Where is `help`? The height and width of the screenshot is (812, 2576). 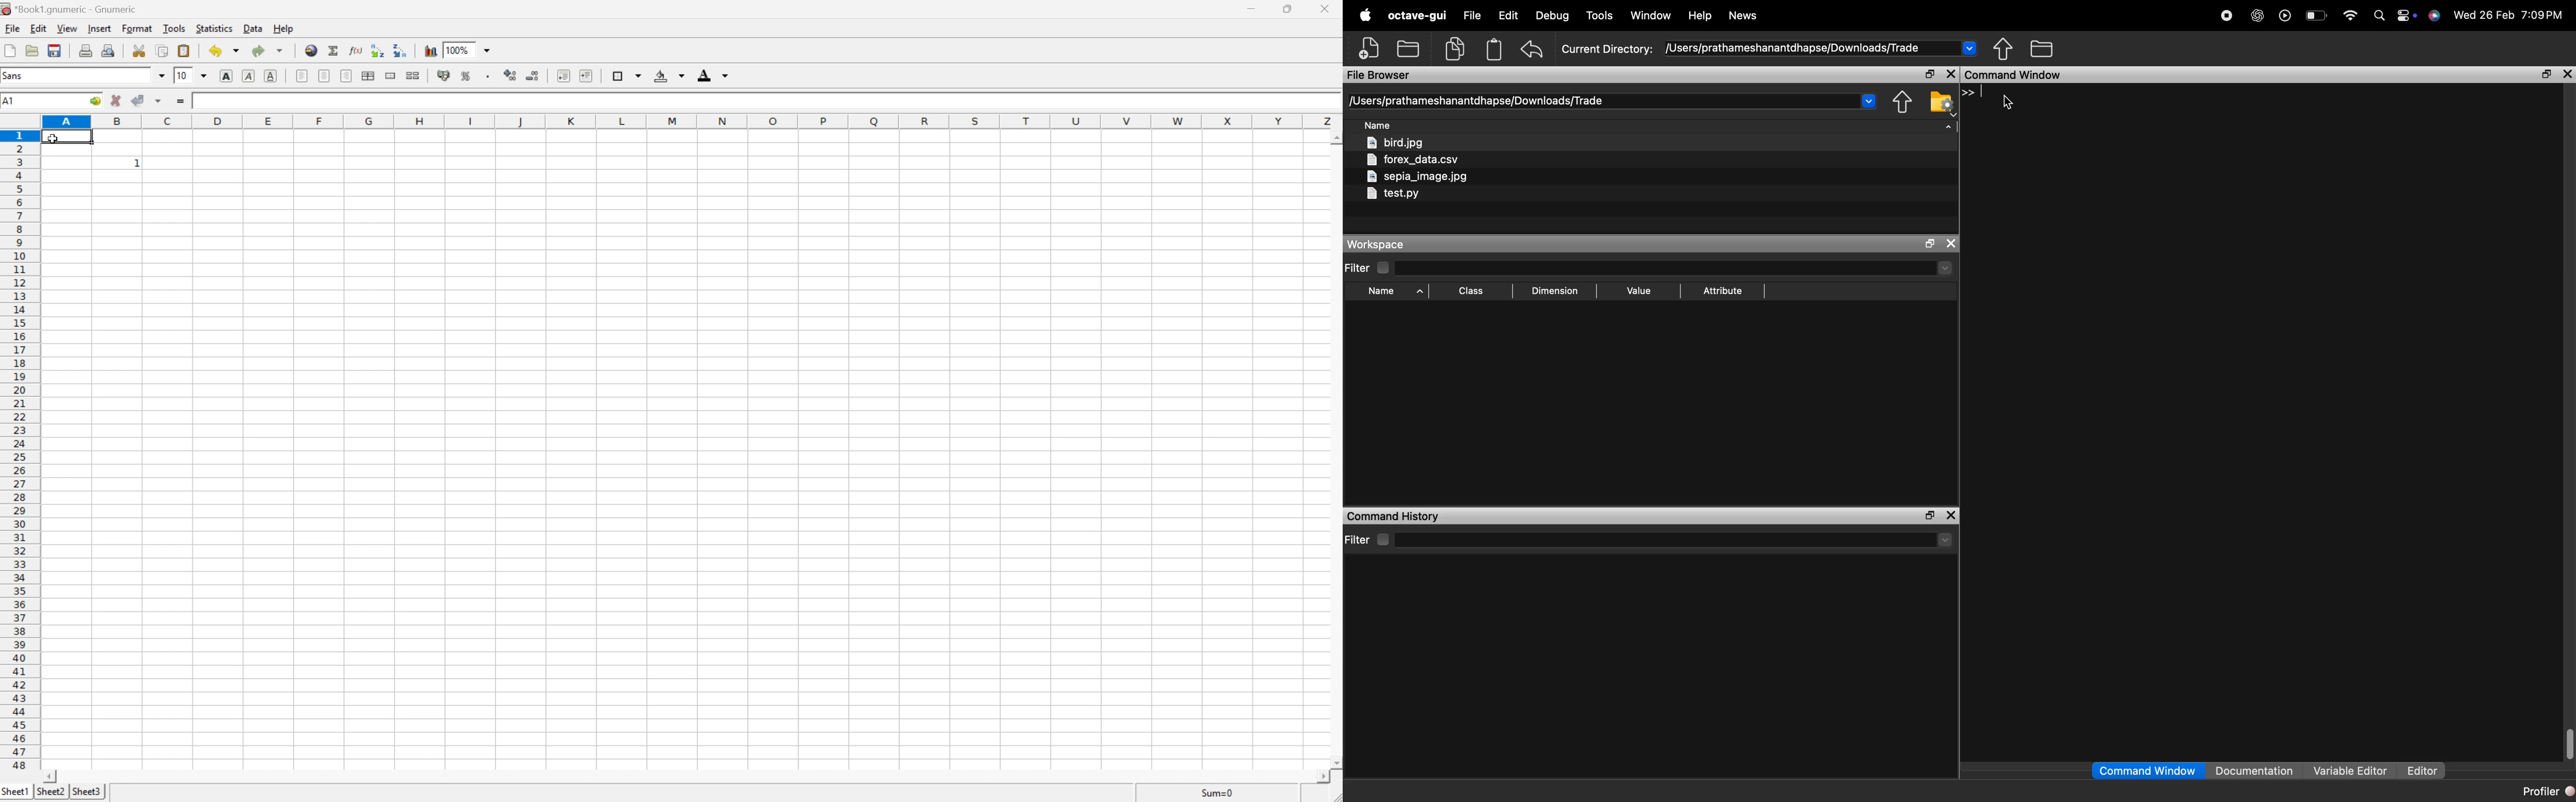 help is located at coordinates (1701, 17).